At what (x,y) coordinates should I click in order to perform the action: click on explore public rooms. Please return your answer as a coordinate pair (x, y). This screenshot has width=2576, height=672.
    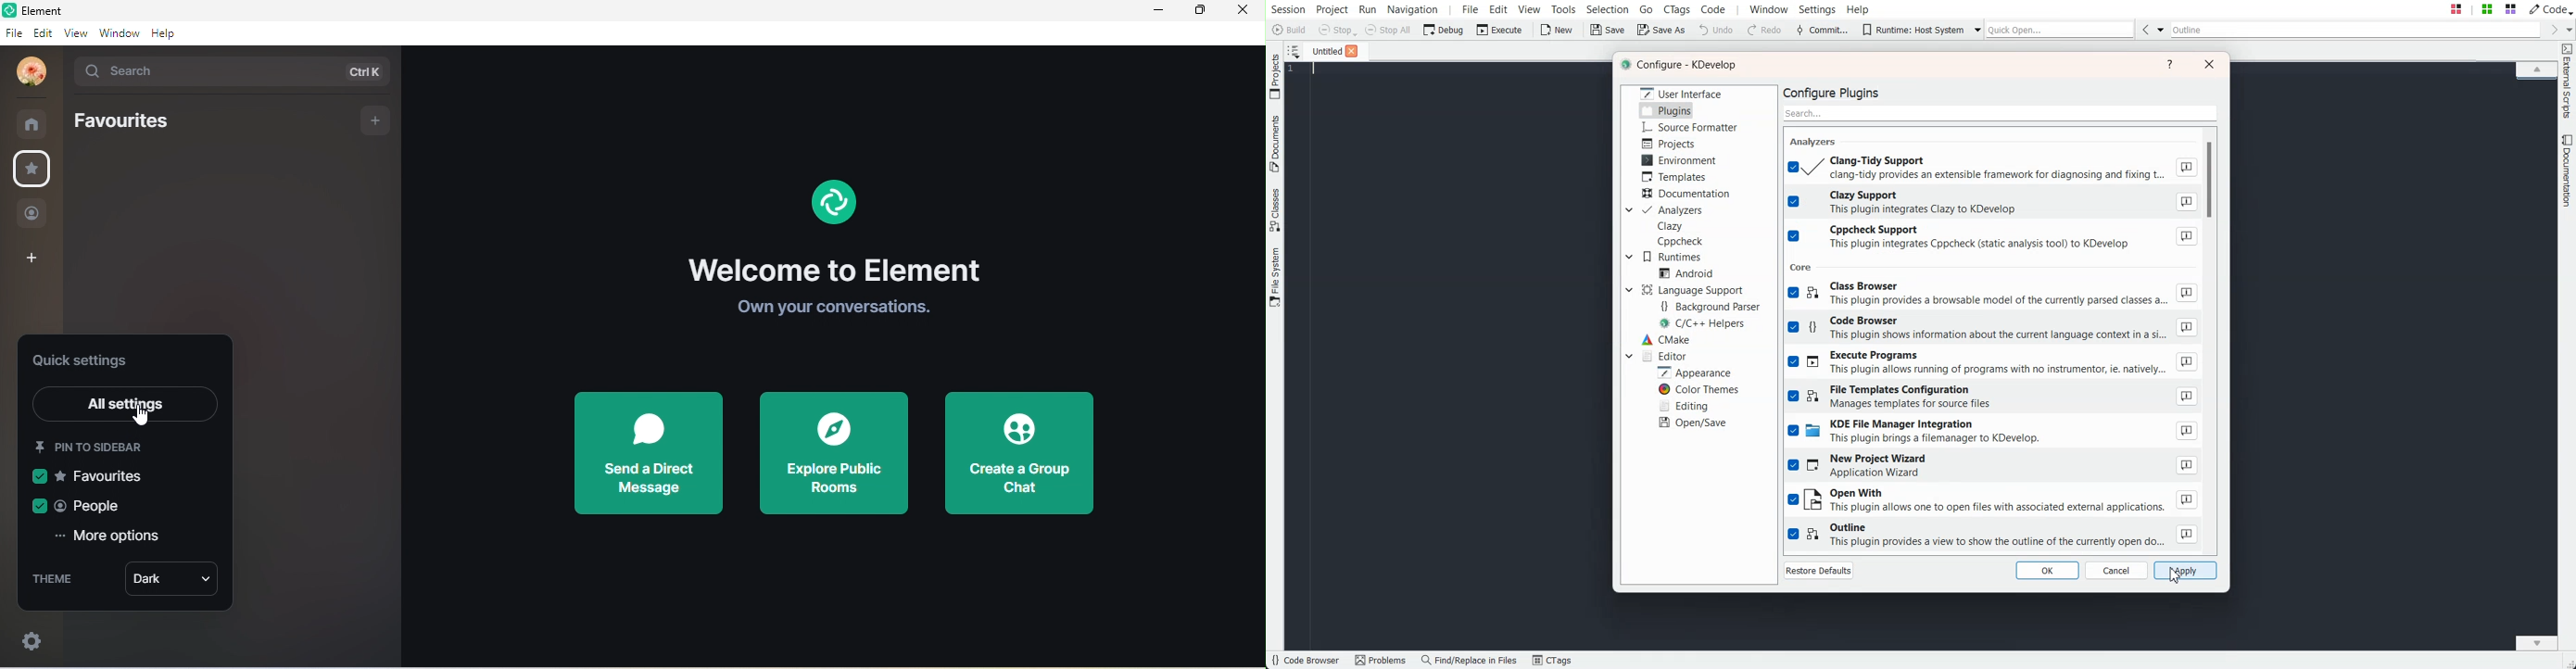
    Looking at the image, I should click on (833, 452).